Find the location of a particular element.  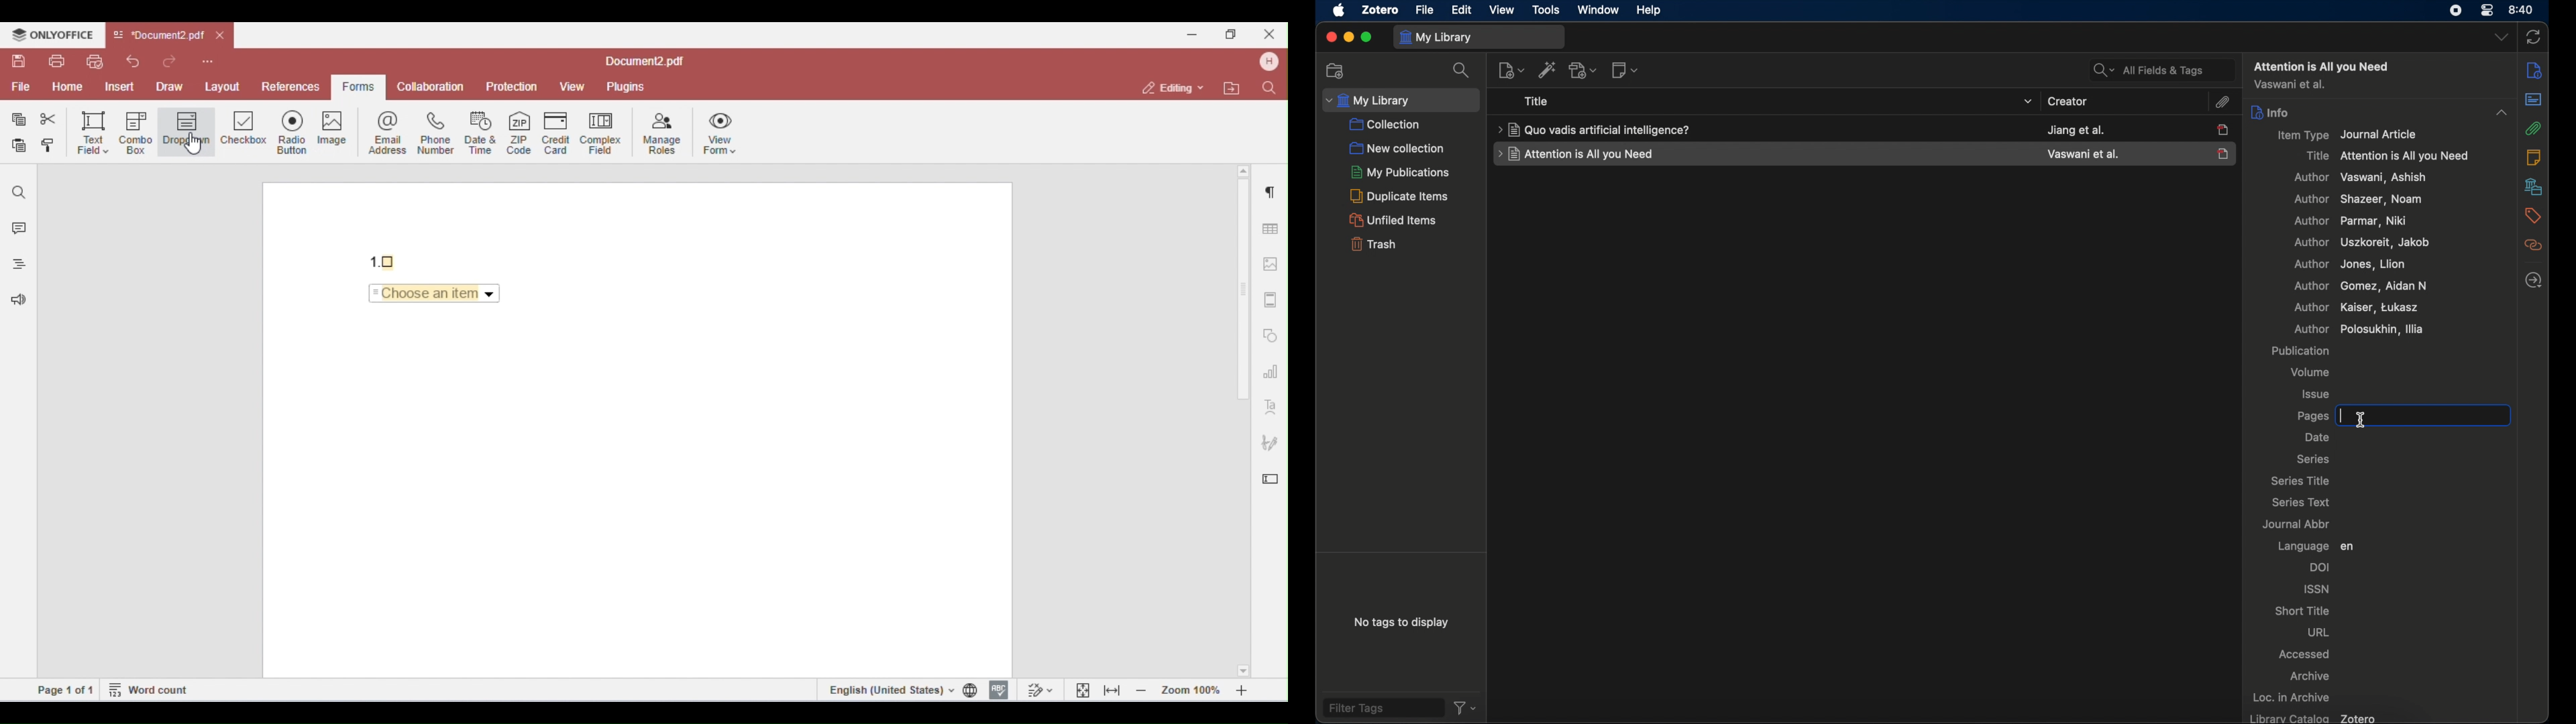

new notes is located at coordinates (1625, 70).